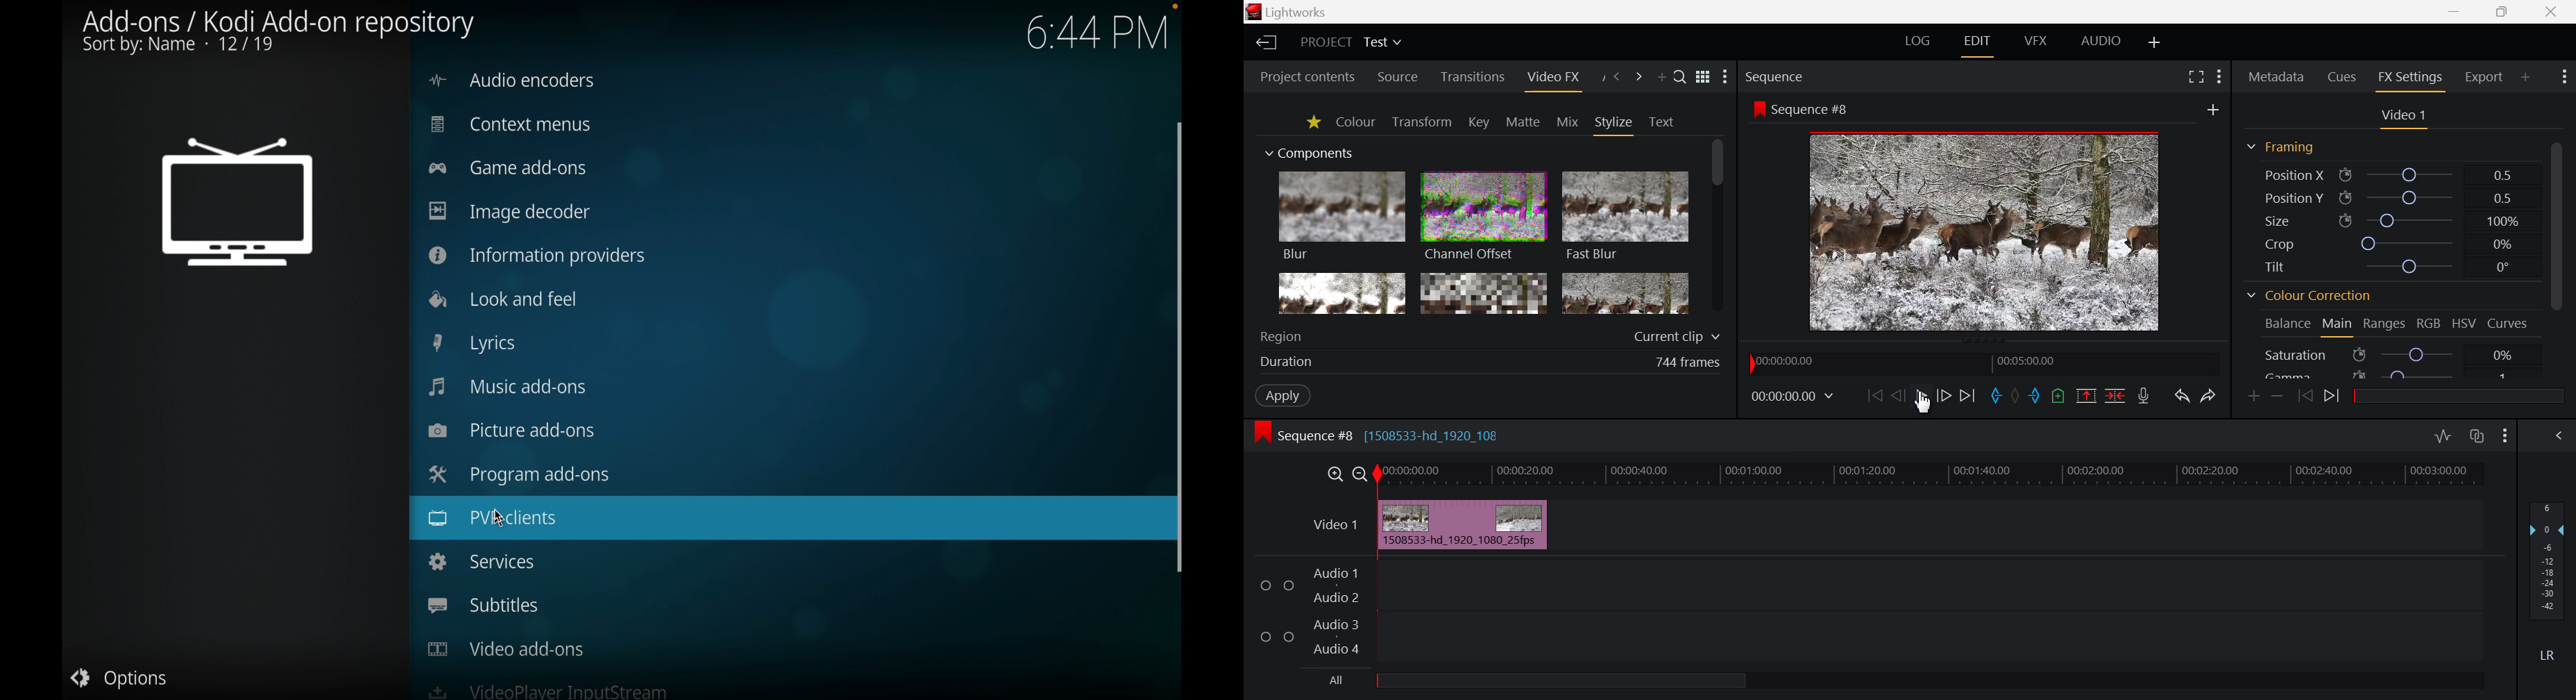 This screenshot has height=700, width=2576. What do you see at coordinates (2115, 396) in the screenshot?
I see `Delete/Cut` at bounding box center [2115, 396].